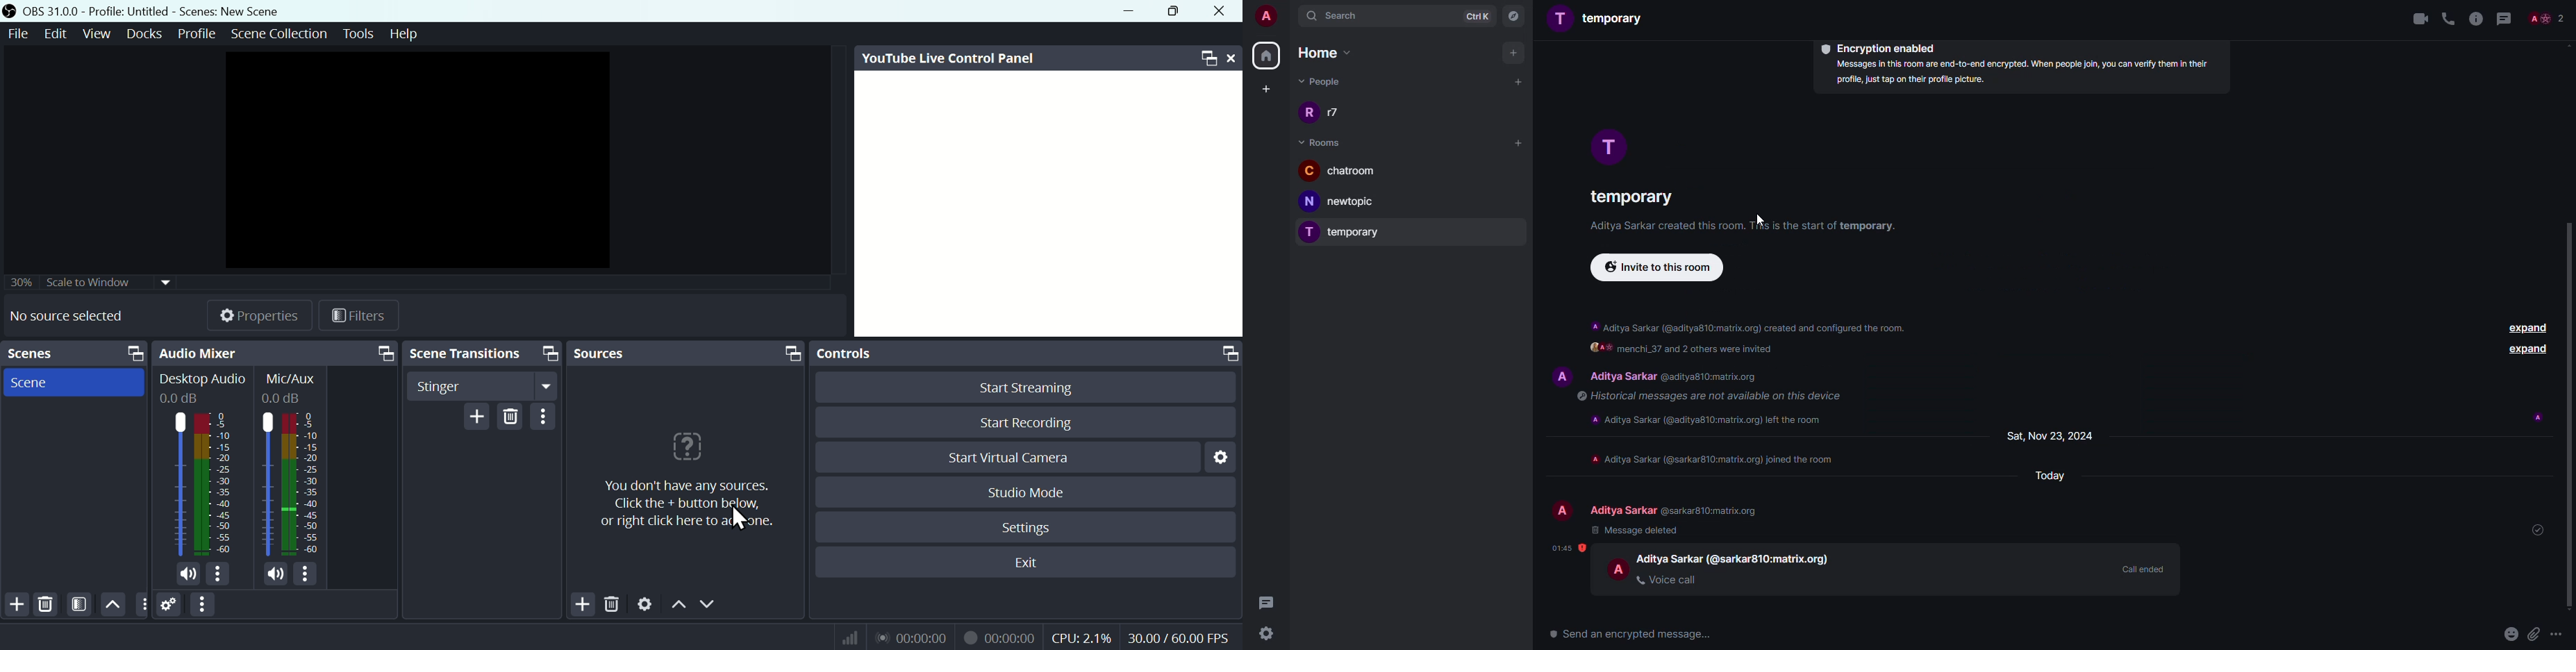  Describe the element at coordinates (2505, 18) in the screenshot. I see `threads` at that location.